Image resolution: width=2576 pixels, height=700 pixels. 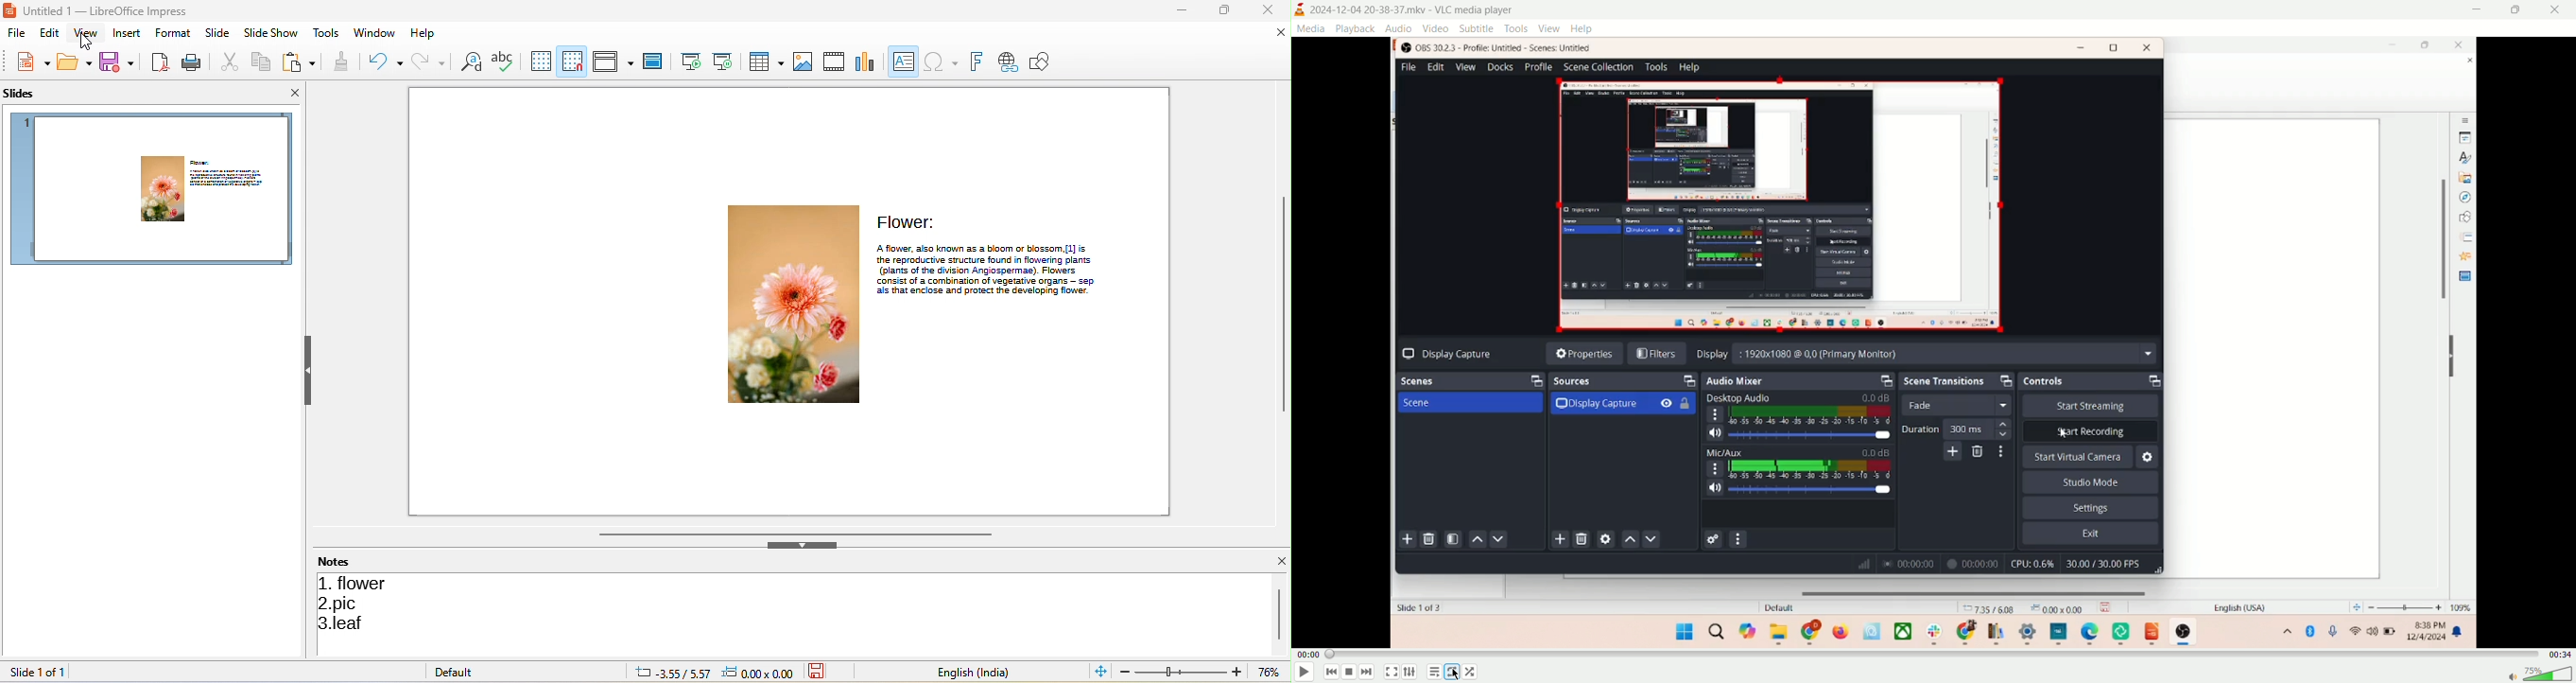 What do you see at coordinates (262, 61) in the screenshot?
I see `copy` at bounding box center [262, 61].